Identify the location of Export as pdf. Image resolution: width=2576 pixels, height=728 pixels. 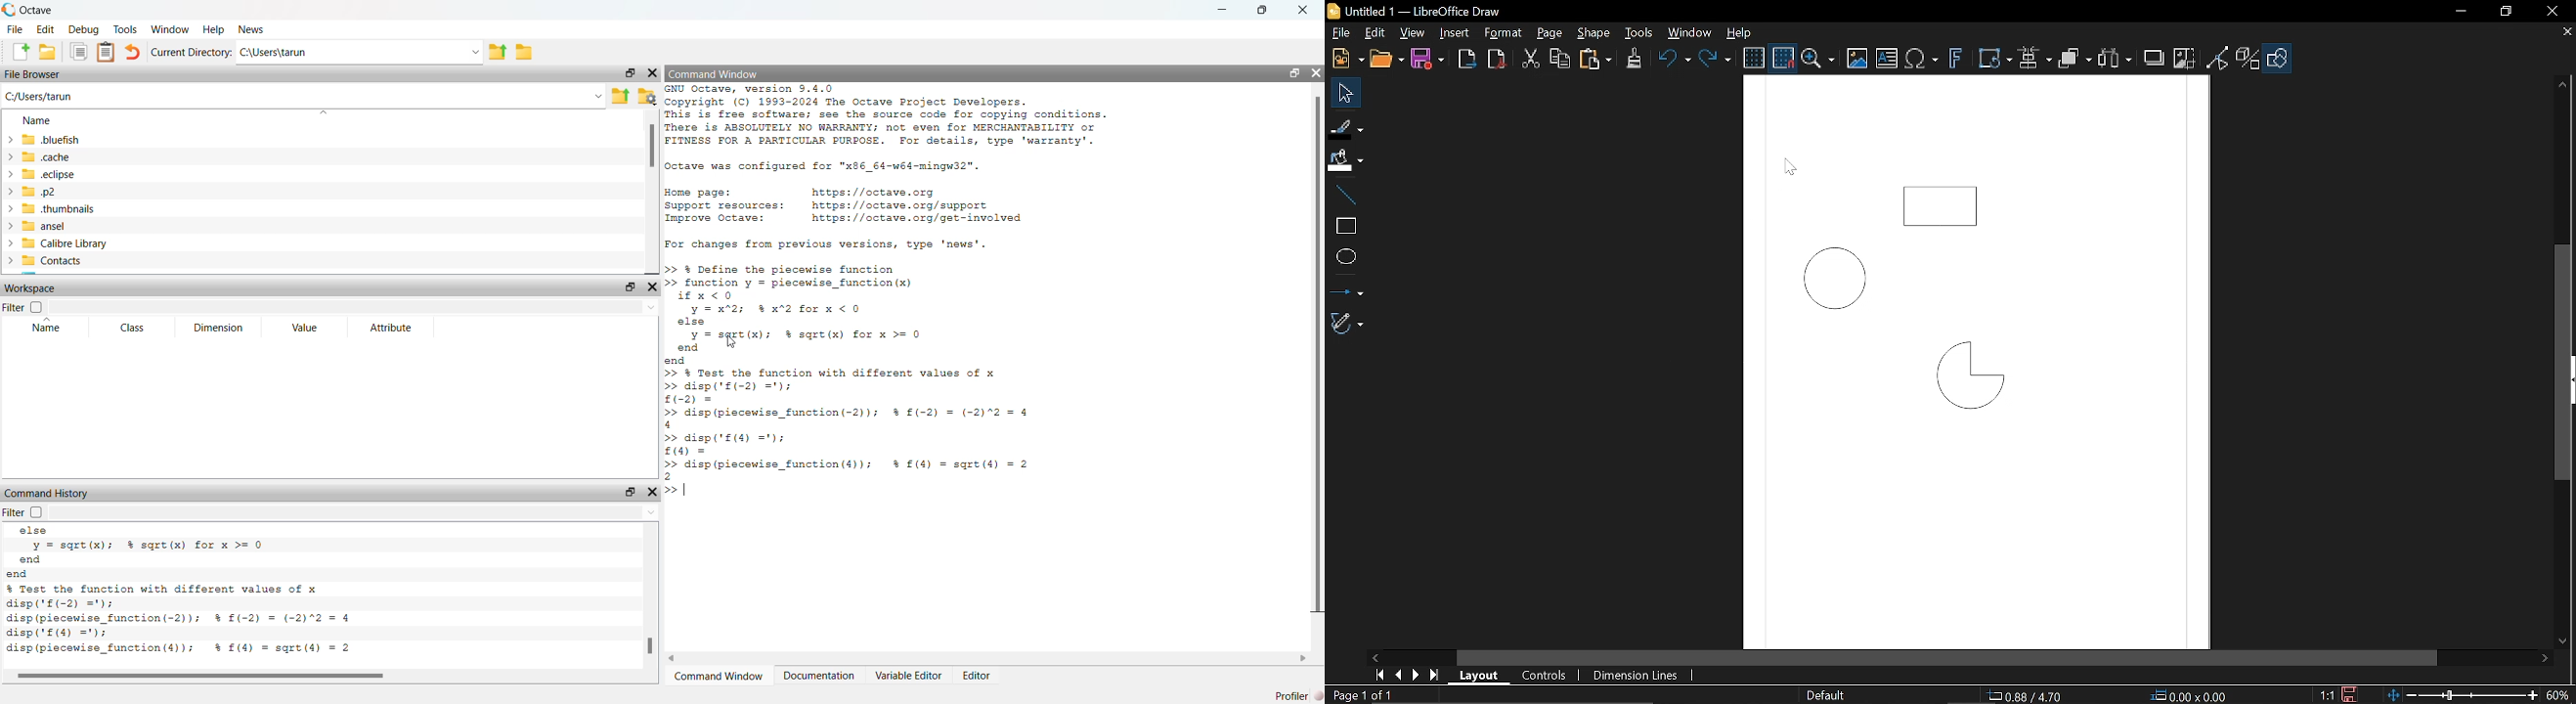
(1496, 60).